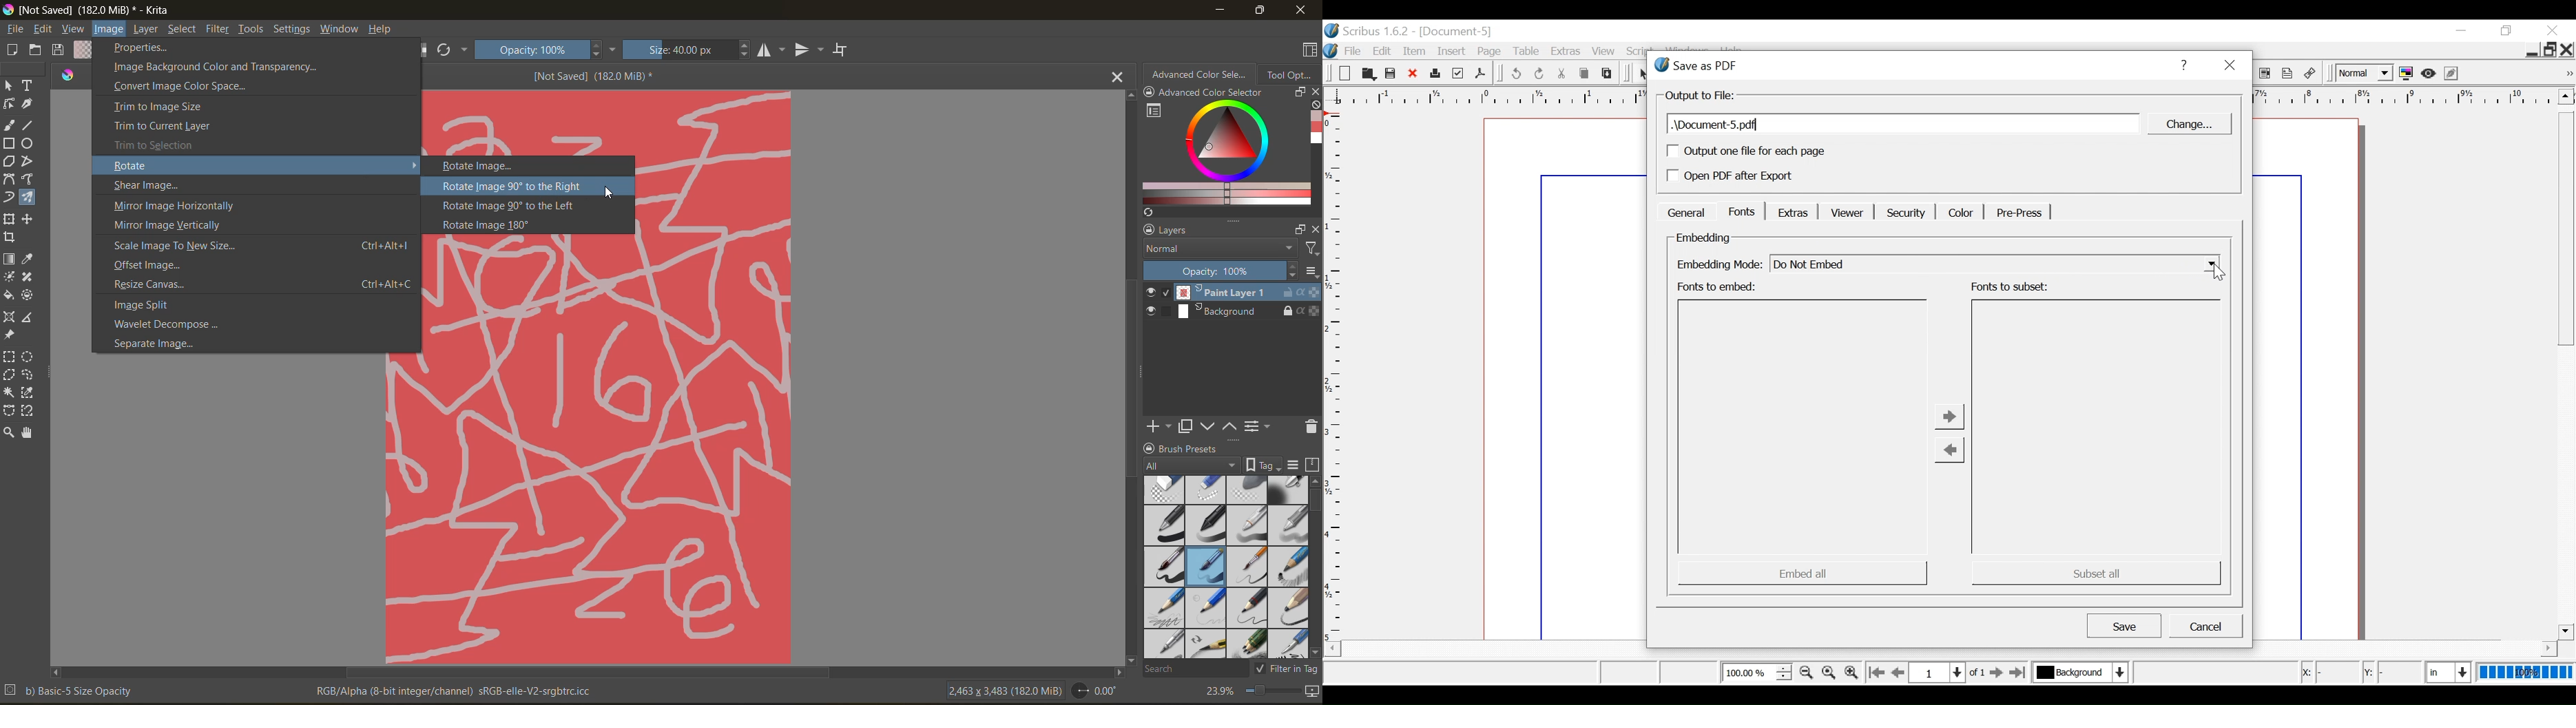 This screenshot has width=2576, height=728. I want to click on close tab, so click(1116, 79).